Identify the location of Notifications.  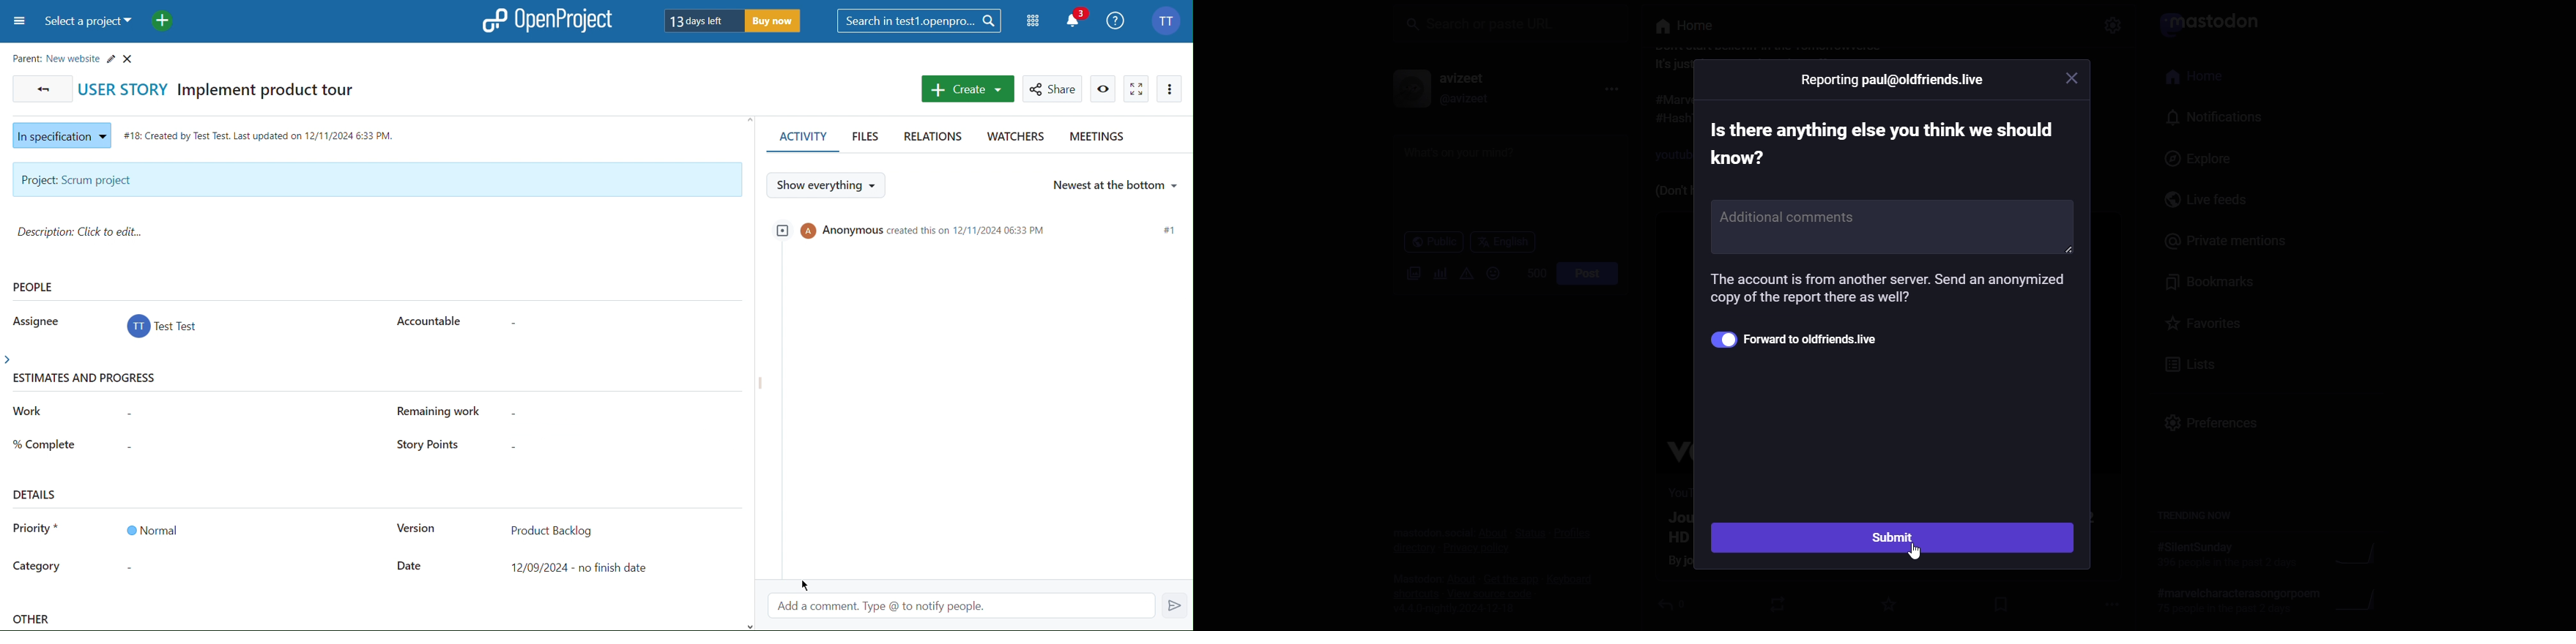
(1077, 19).